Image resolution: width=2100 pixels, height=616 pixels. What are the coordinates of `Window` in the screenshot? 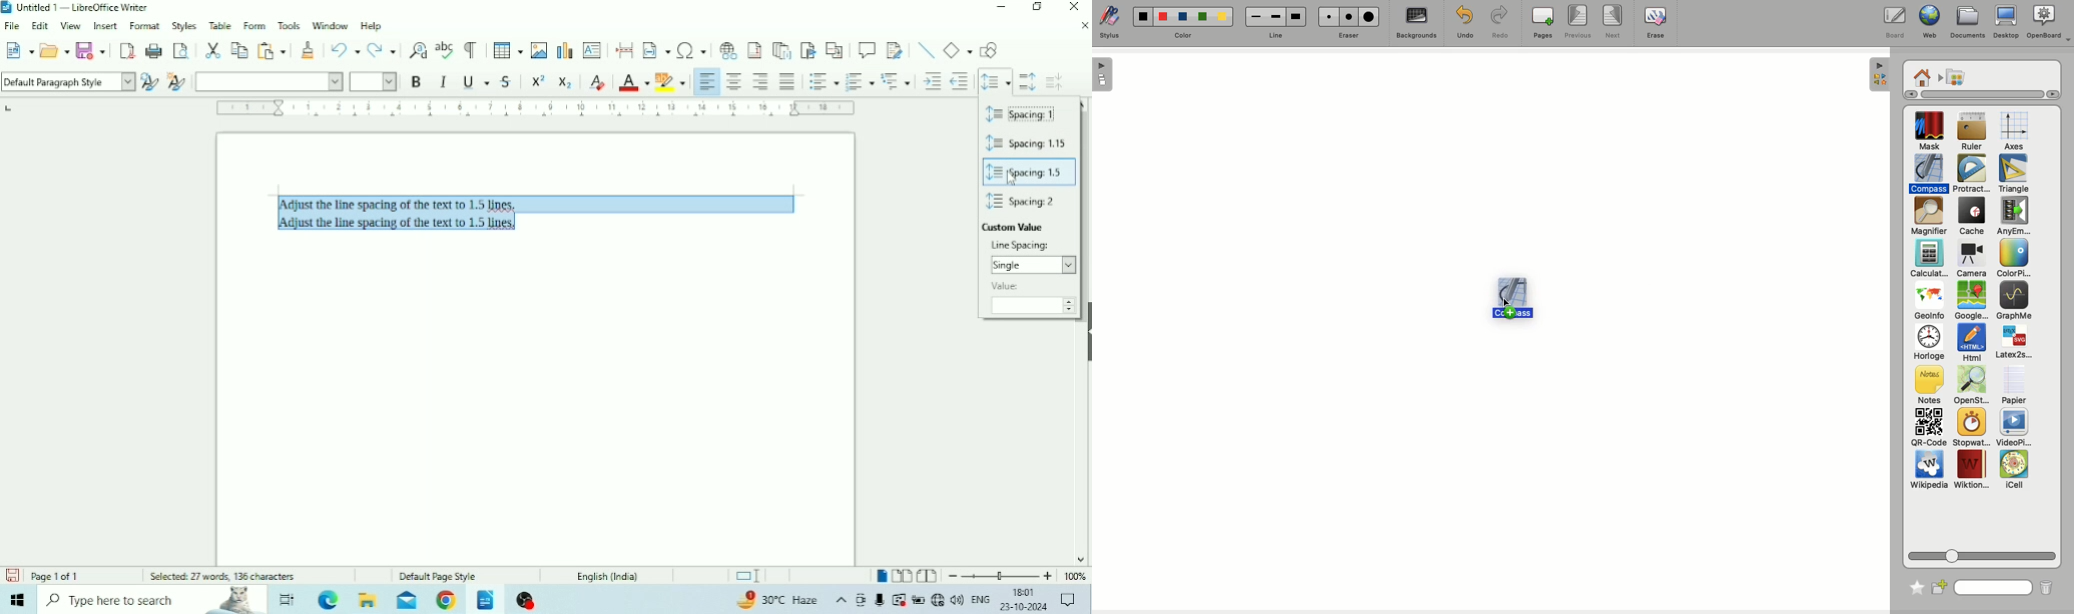 It's located at (331, 24).